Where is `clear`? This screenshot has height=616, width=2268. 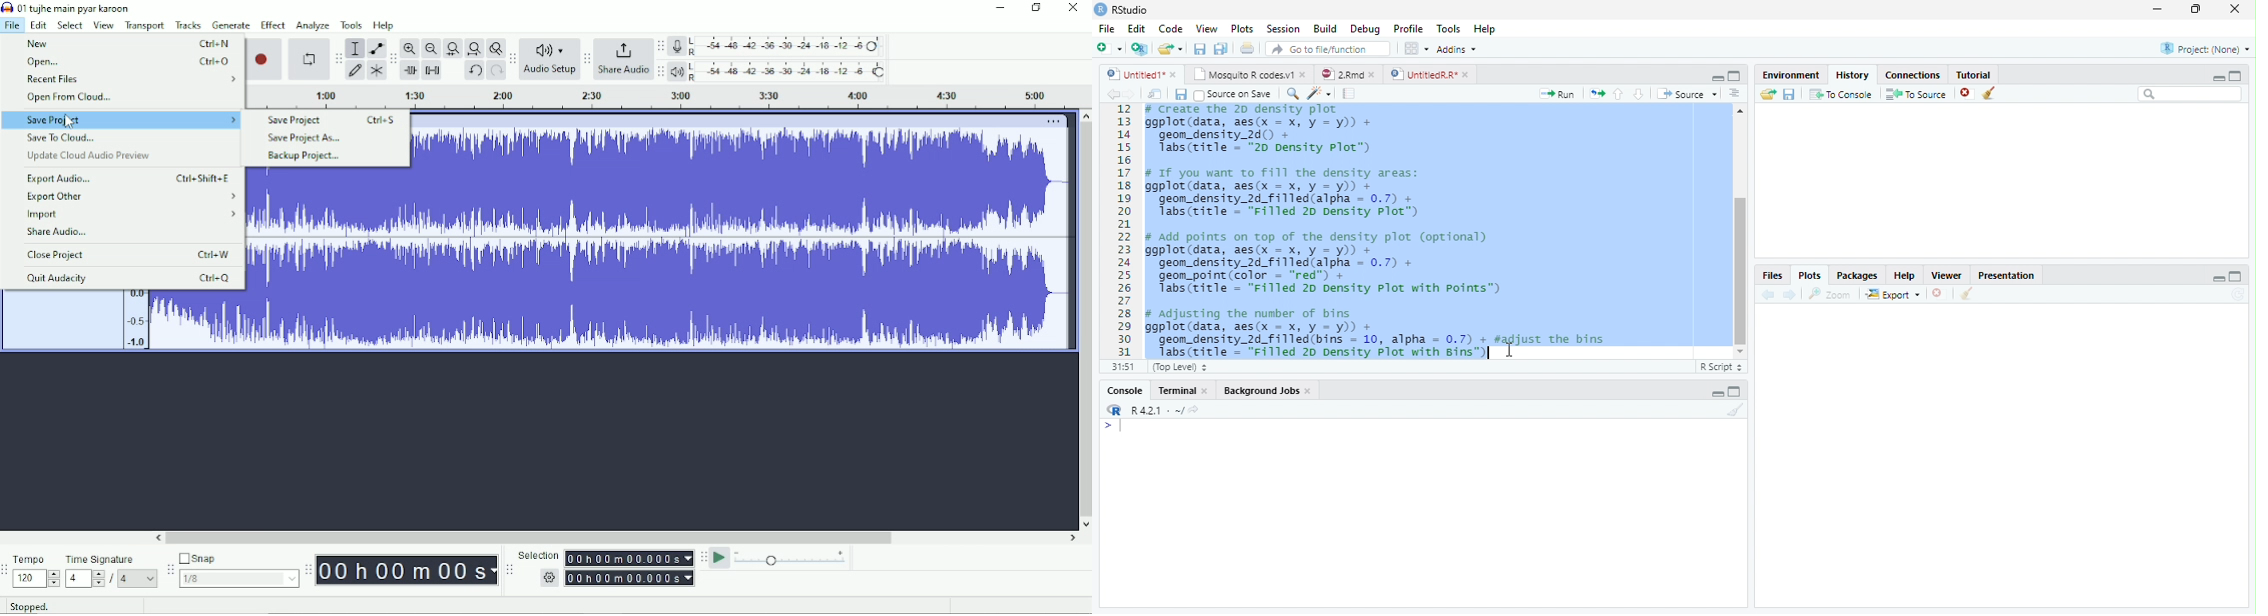 clear is located at coordinates (1967, 295).